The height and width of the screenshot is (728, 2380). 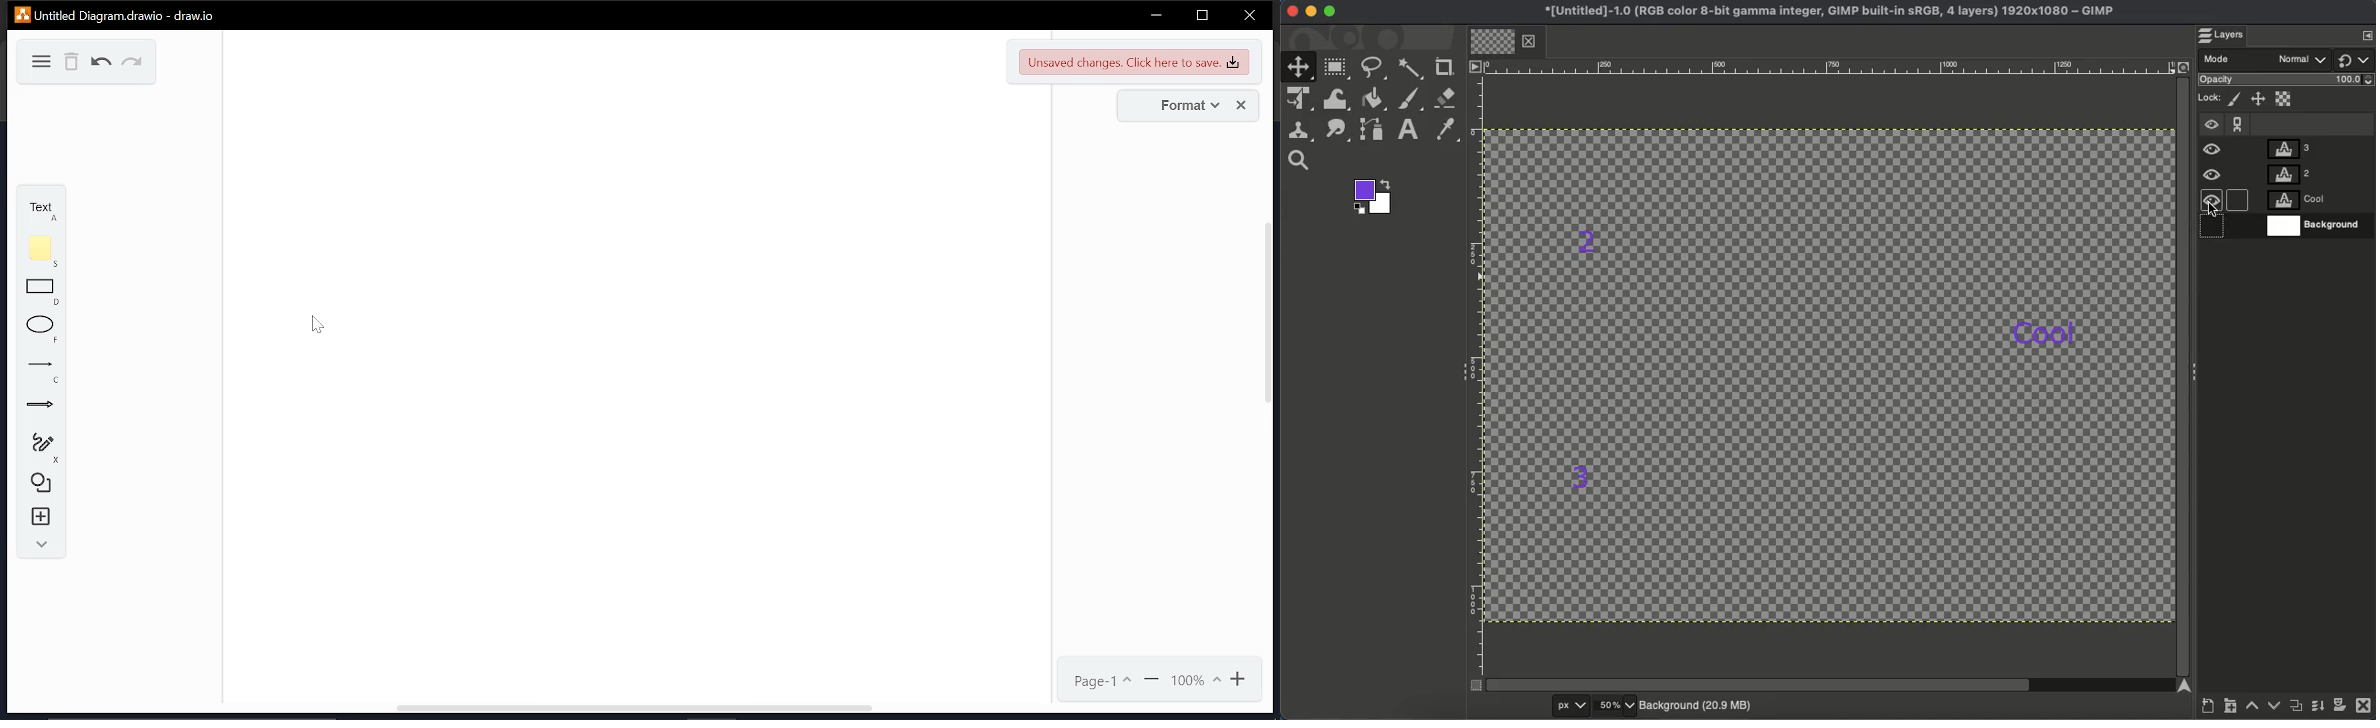 What do you see at coordinates (2215, 211) in the screenshot?
I see `cursor` at bounding box center [2215, 211].